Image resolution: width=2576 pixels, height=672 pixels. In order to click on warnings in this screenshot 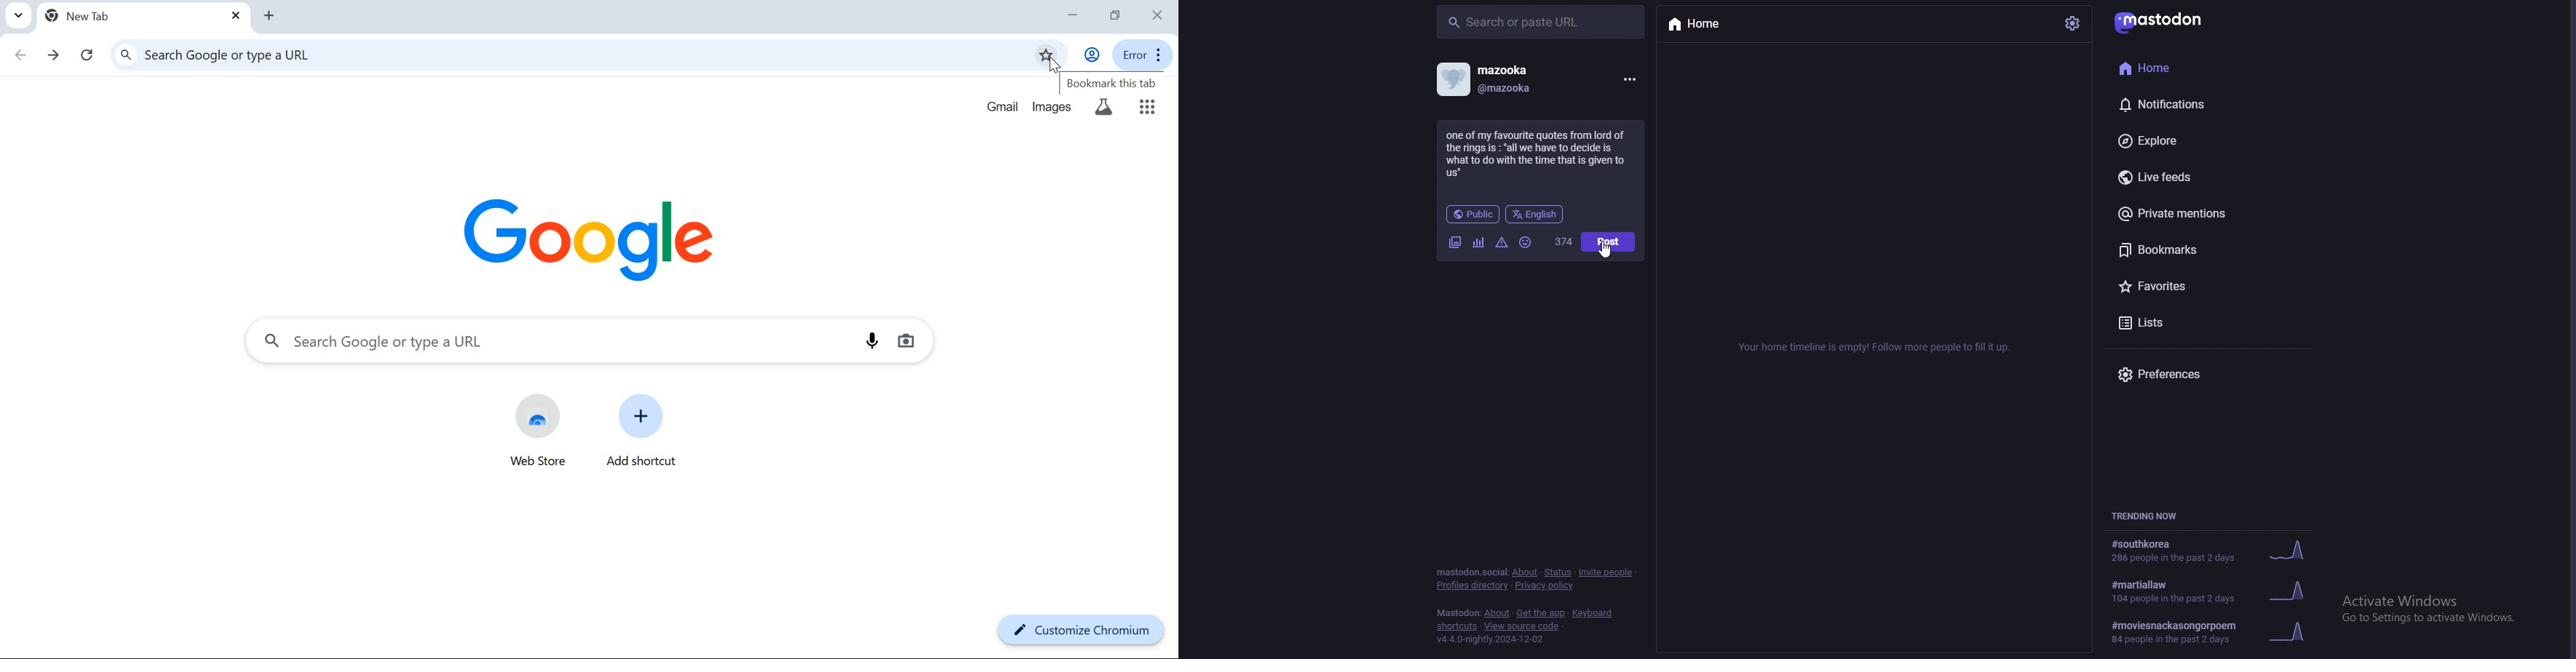, I will do `click(1502, 243)`.